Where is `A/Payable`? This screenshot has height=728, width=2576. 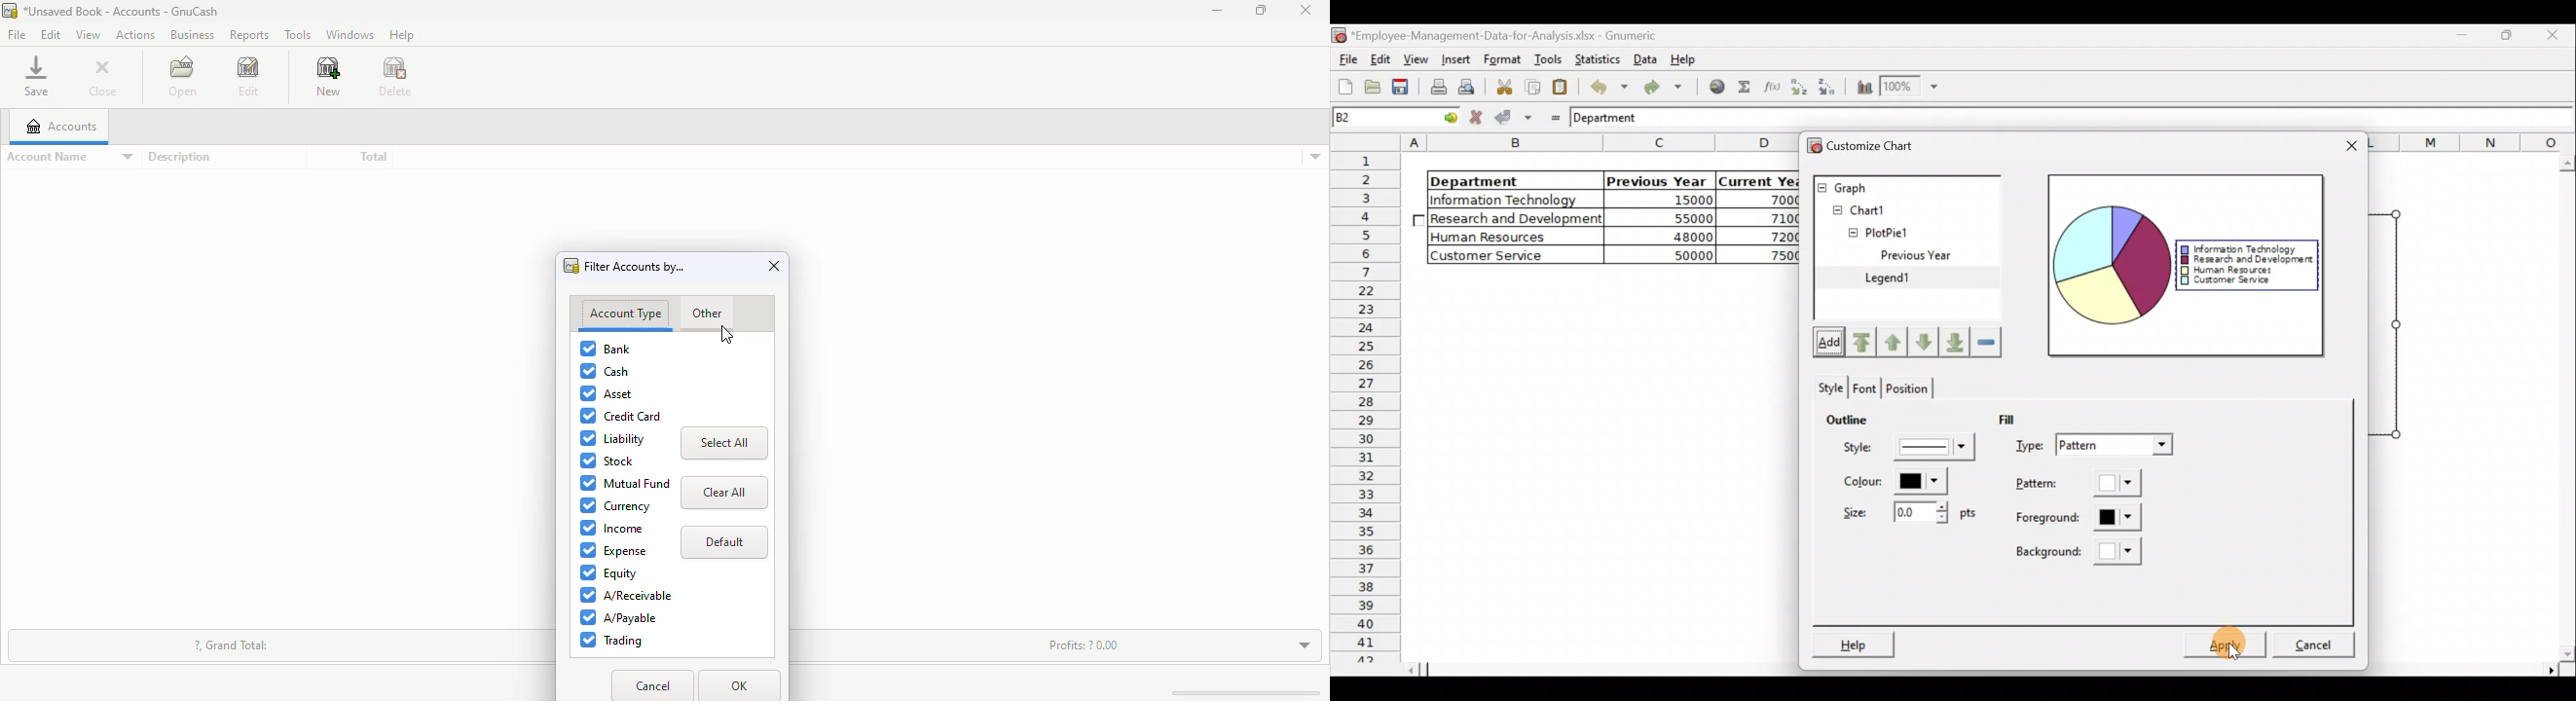
A/Payable is located at coordinates (620, 617).